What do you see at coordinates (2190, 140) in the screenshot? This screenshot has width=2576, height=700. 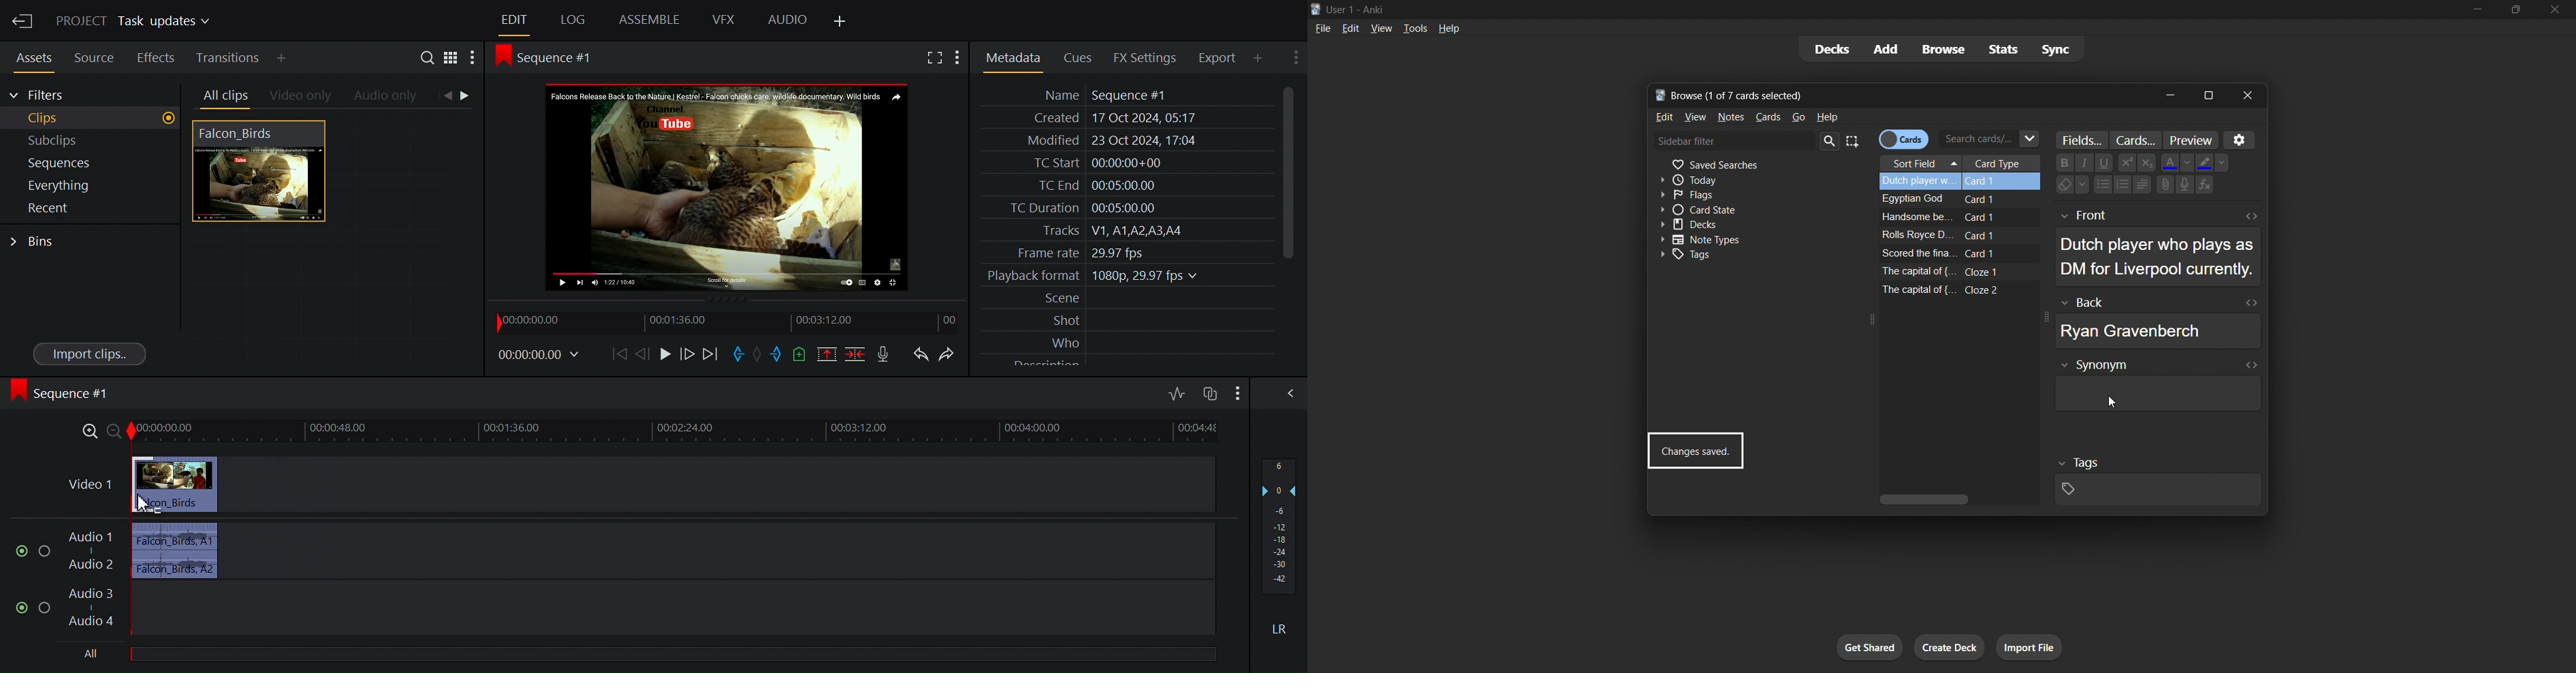 I see `preview cards` at bounding box center [2190, 140].